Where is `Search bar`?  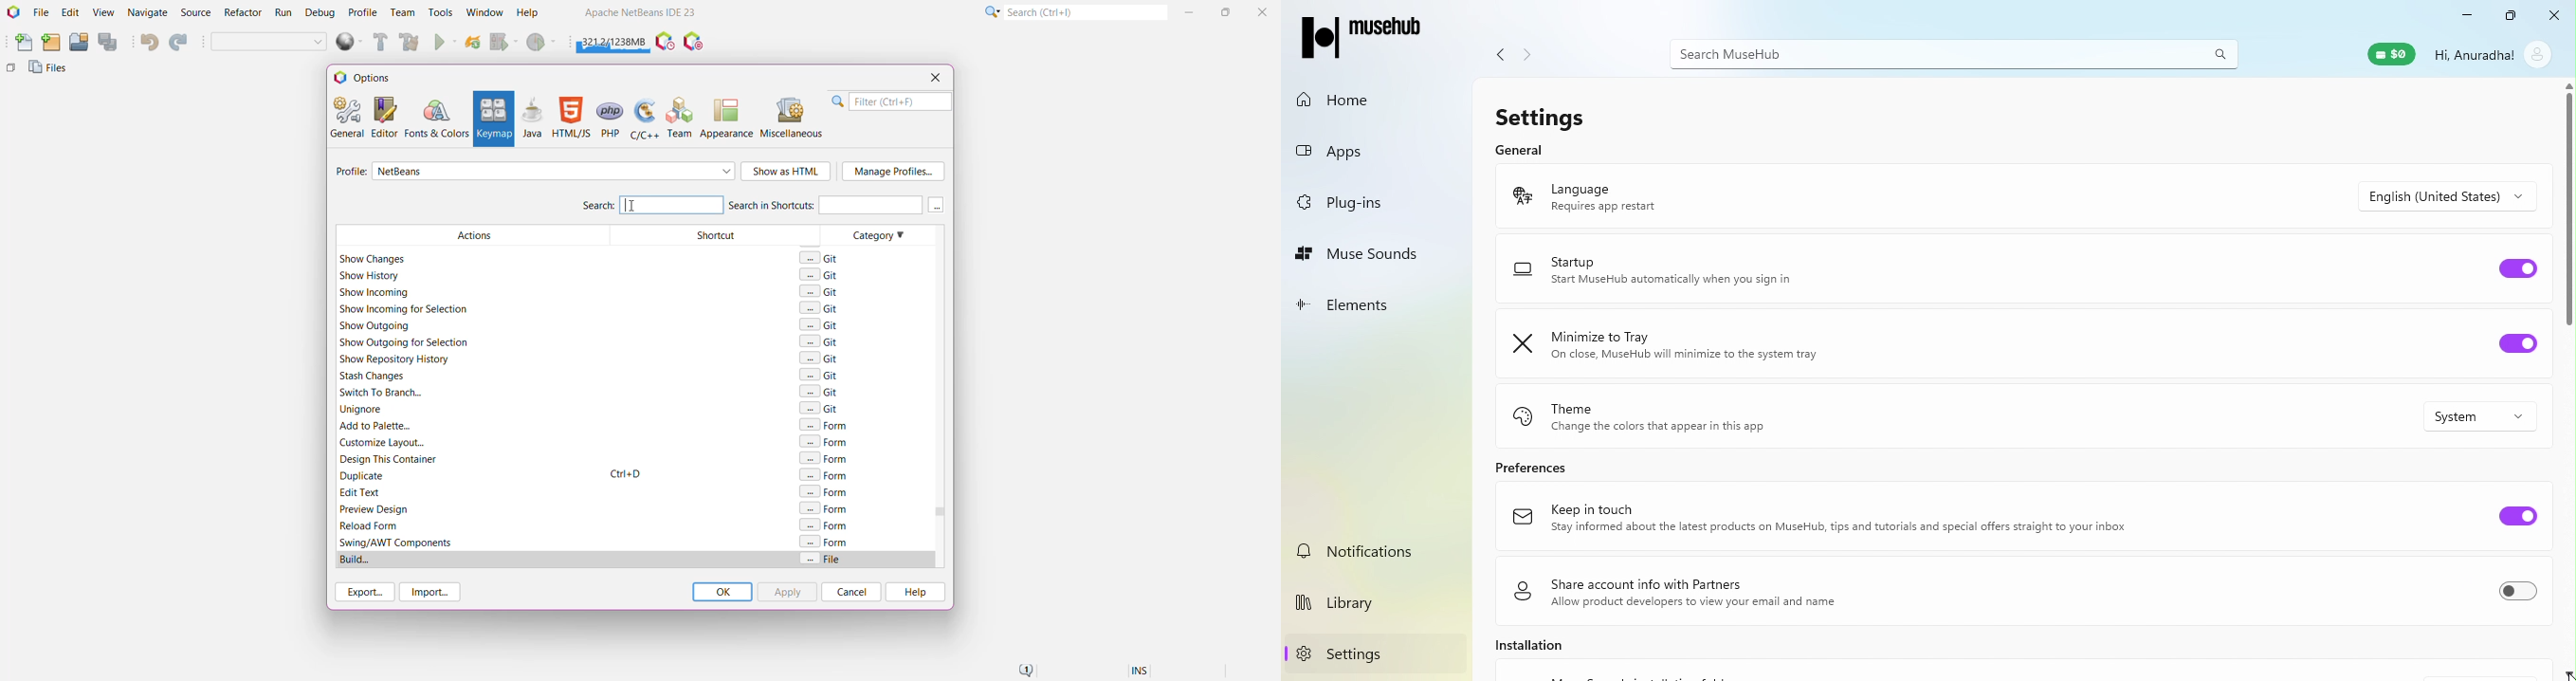
Search bar is located at coordinates (1954, 53).